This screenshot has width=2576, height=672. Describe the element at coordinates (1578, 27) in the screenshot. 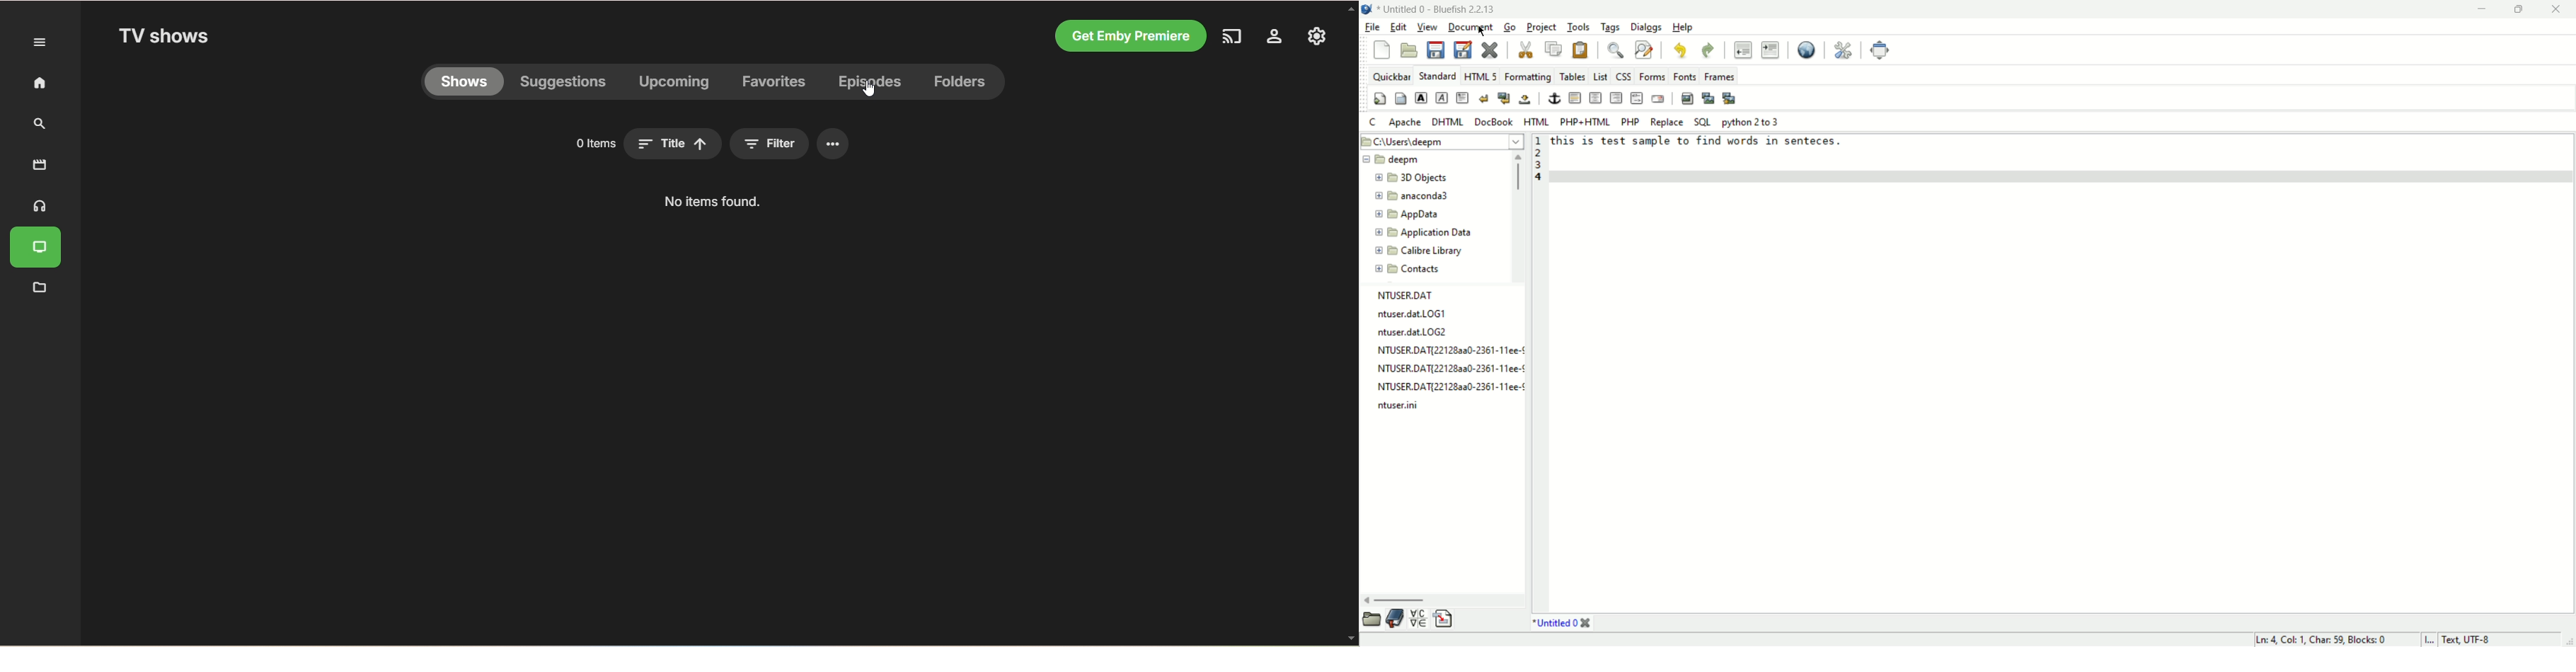

I see `tools` at that location.